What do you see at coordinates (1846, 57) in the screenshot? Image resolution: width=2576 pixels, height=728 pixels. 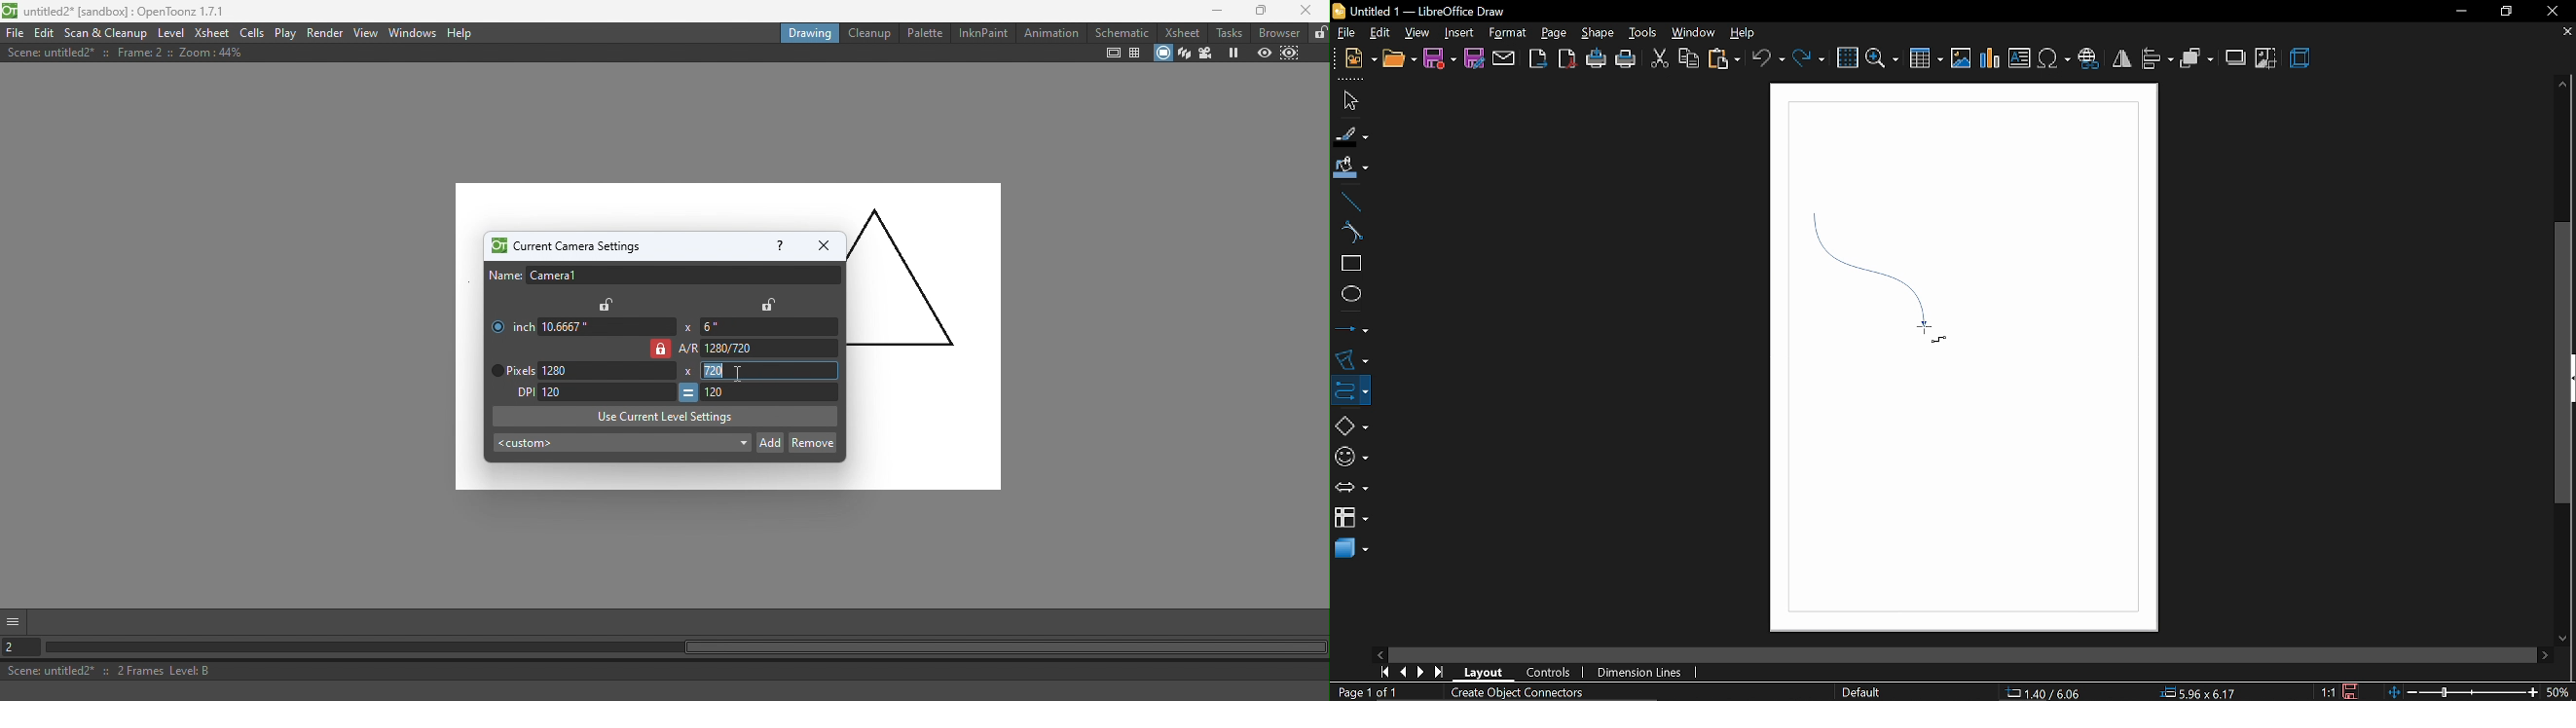 I see `grid` at bounding box center [1846, 57].